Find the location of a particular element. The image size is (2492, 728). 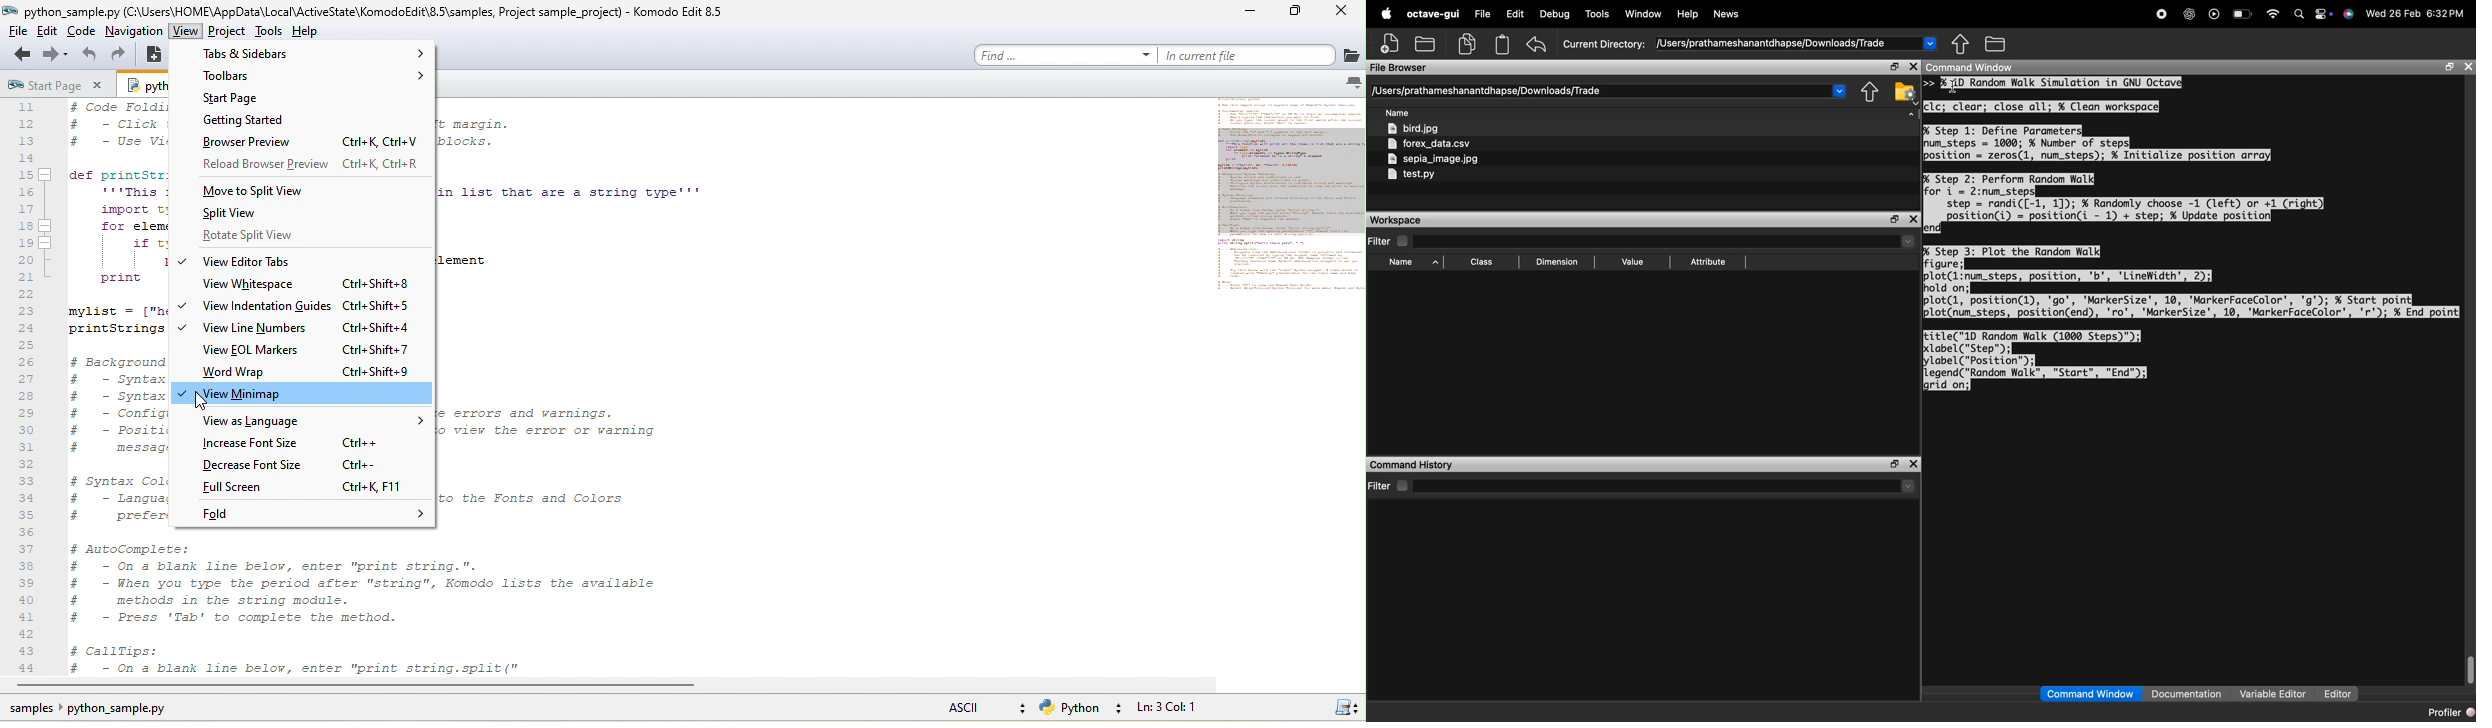

undo is located at coordinates (1538, 43).